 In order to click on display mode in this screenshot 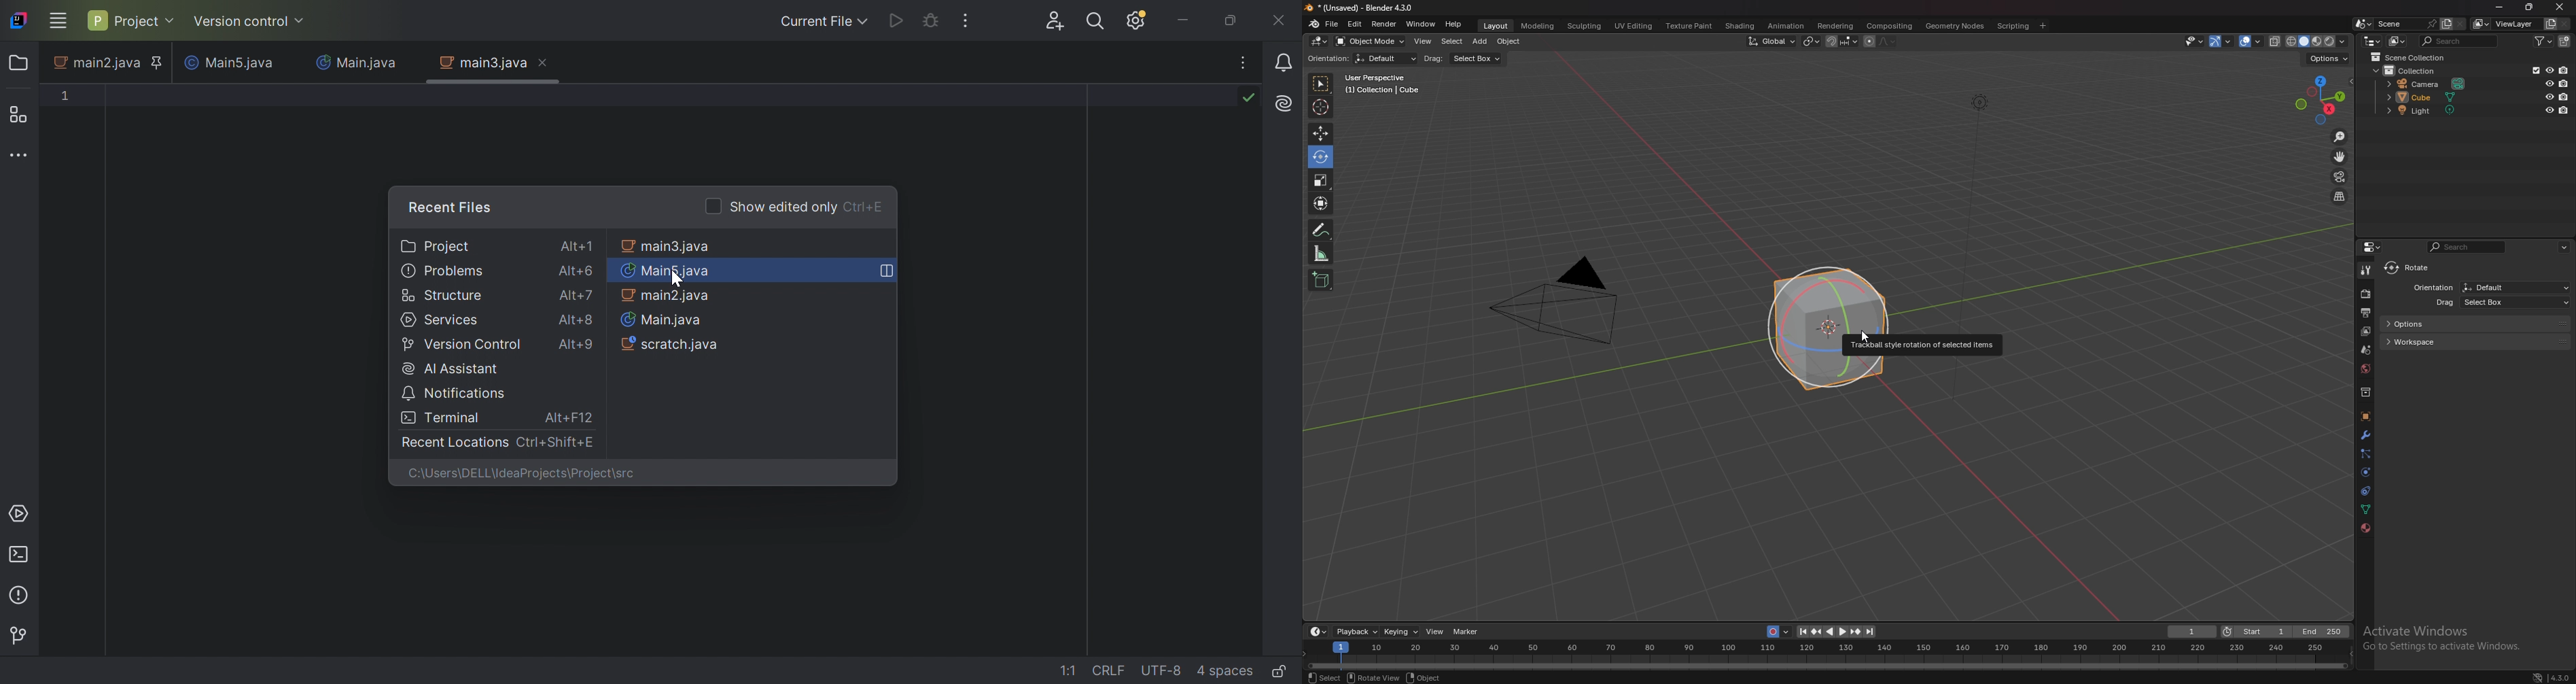, I will do `click(2398, 41)`.